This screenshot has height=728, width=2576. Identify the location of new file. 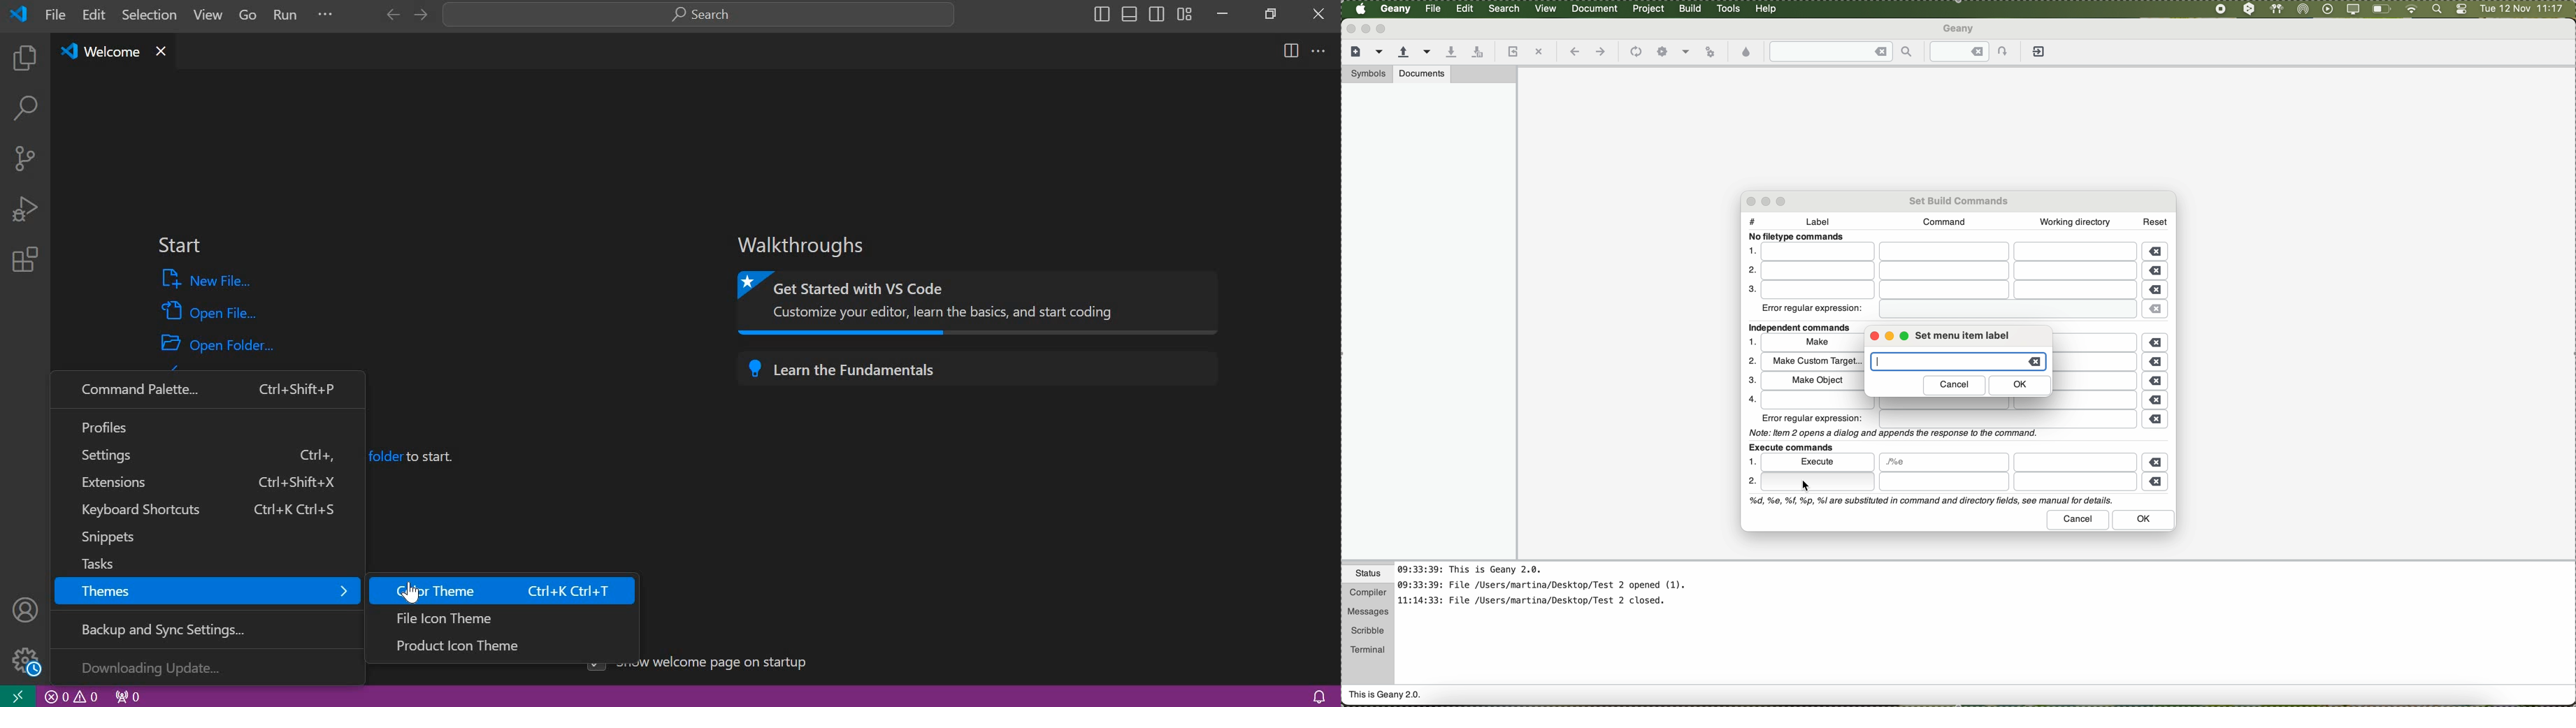
(1354, 50).